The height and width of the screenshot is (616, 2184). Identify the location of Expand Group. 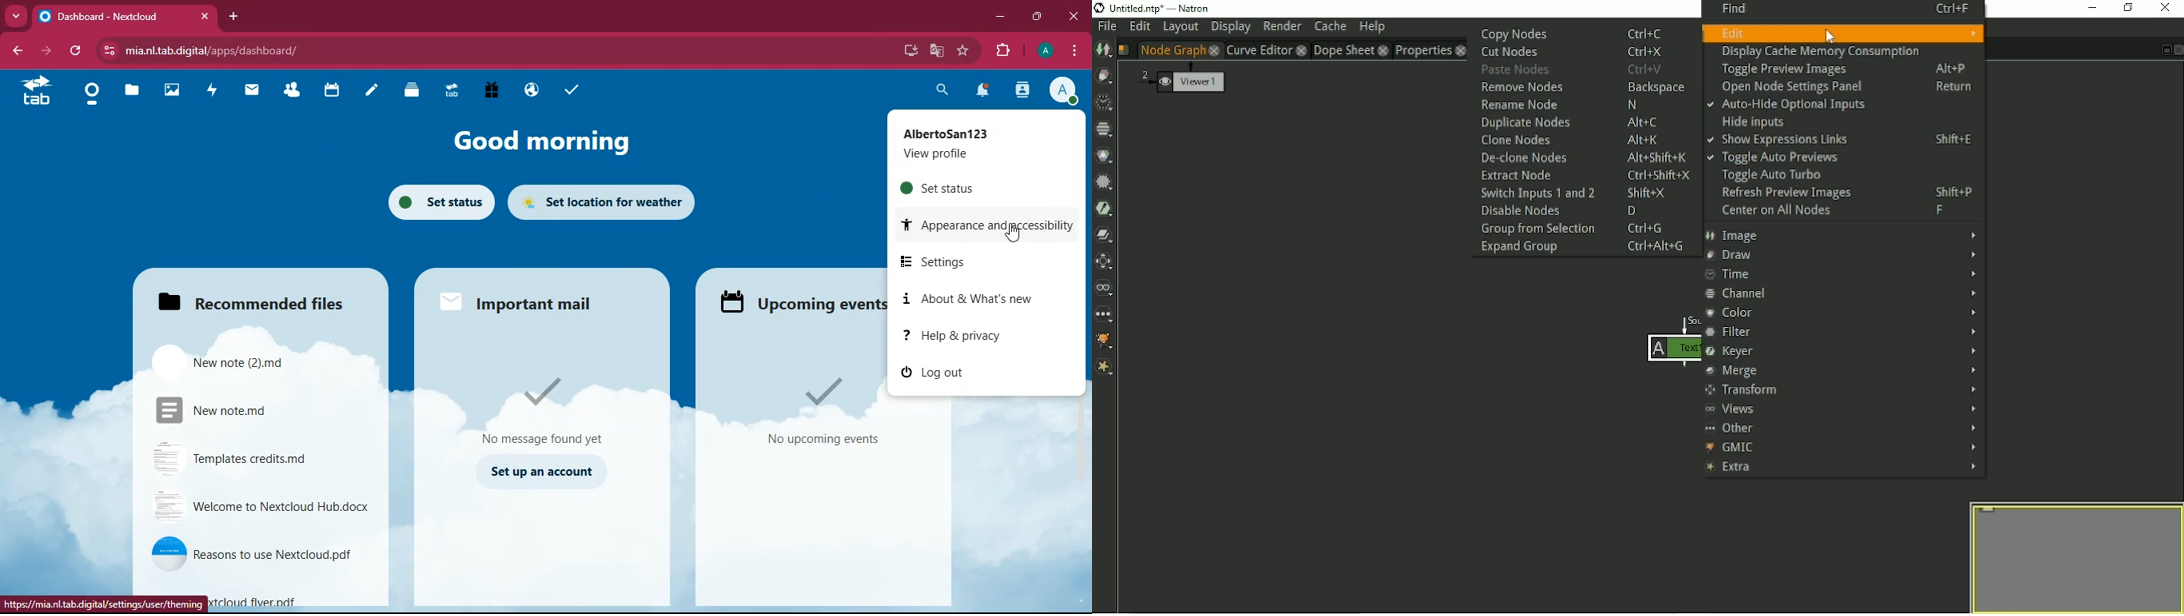
(1583, 248).